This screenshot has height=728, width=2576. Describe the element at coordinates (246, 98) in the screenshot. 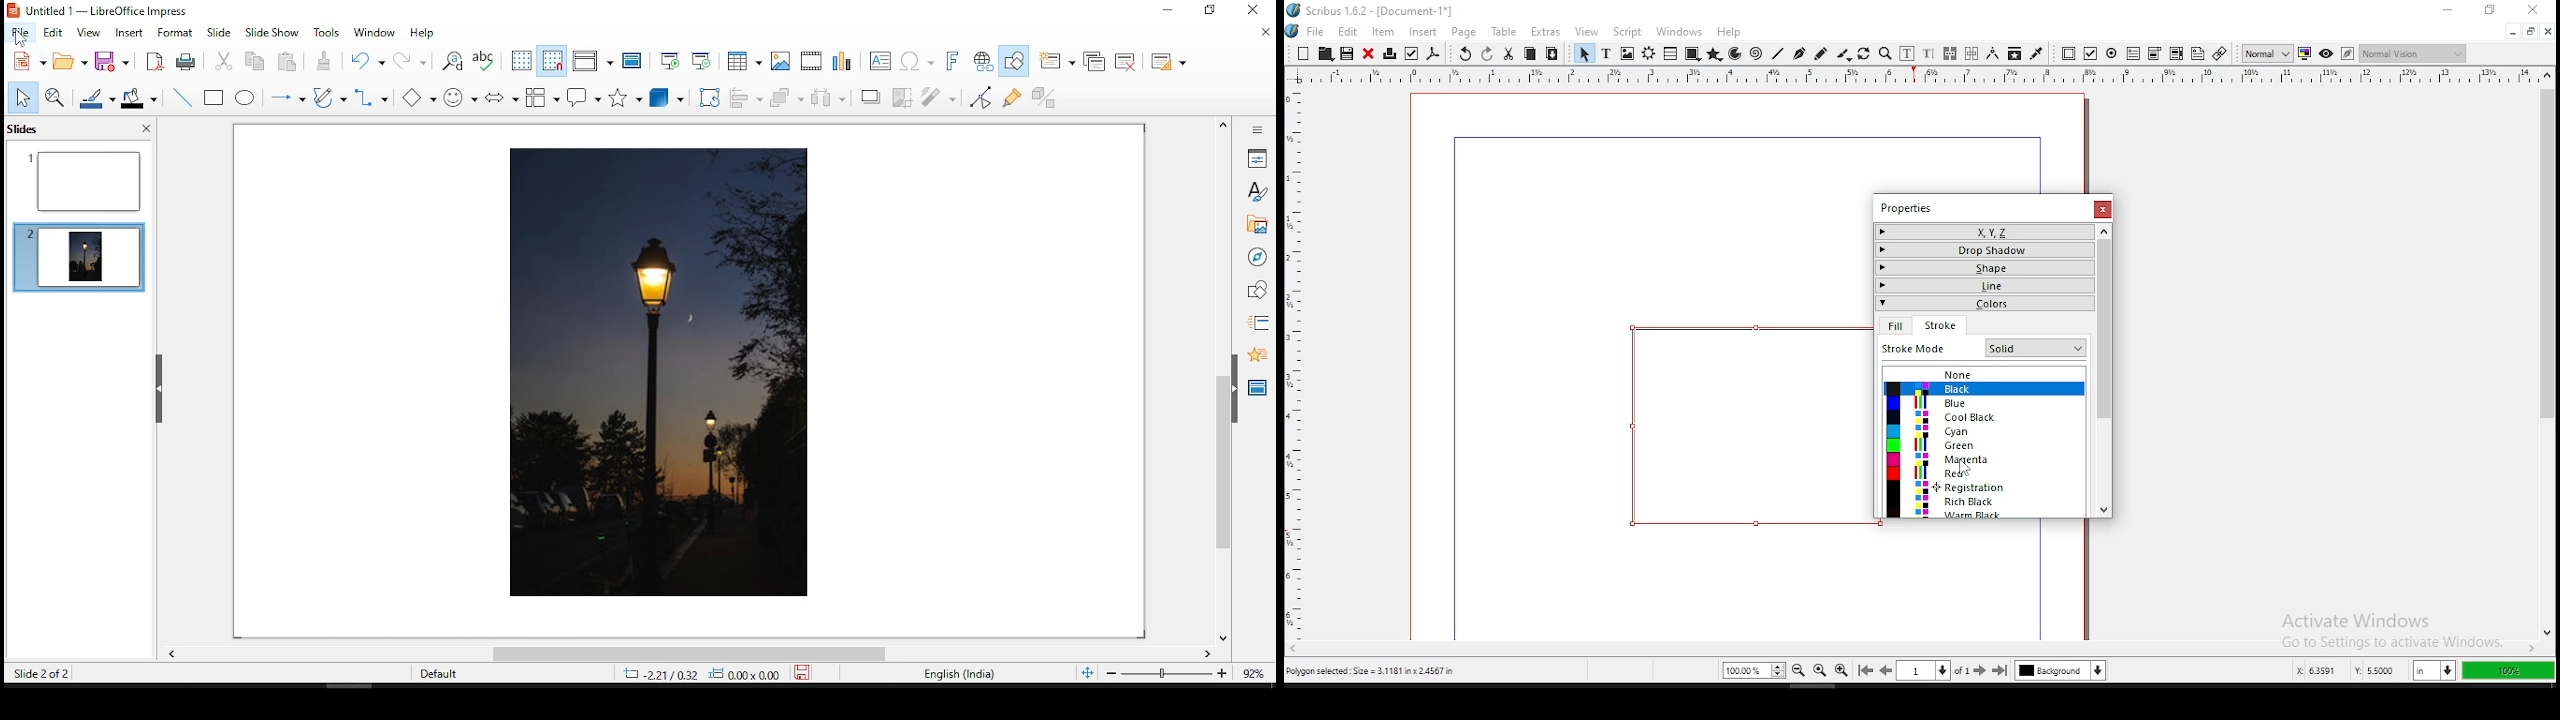

I see `ellipse` at that location.